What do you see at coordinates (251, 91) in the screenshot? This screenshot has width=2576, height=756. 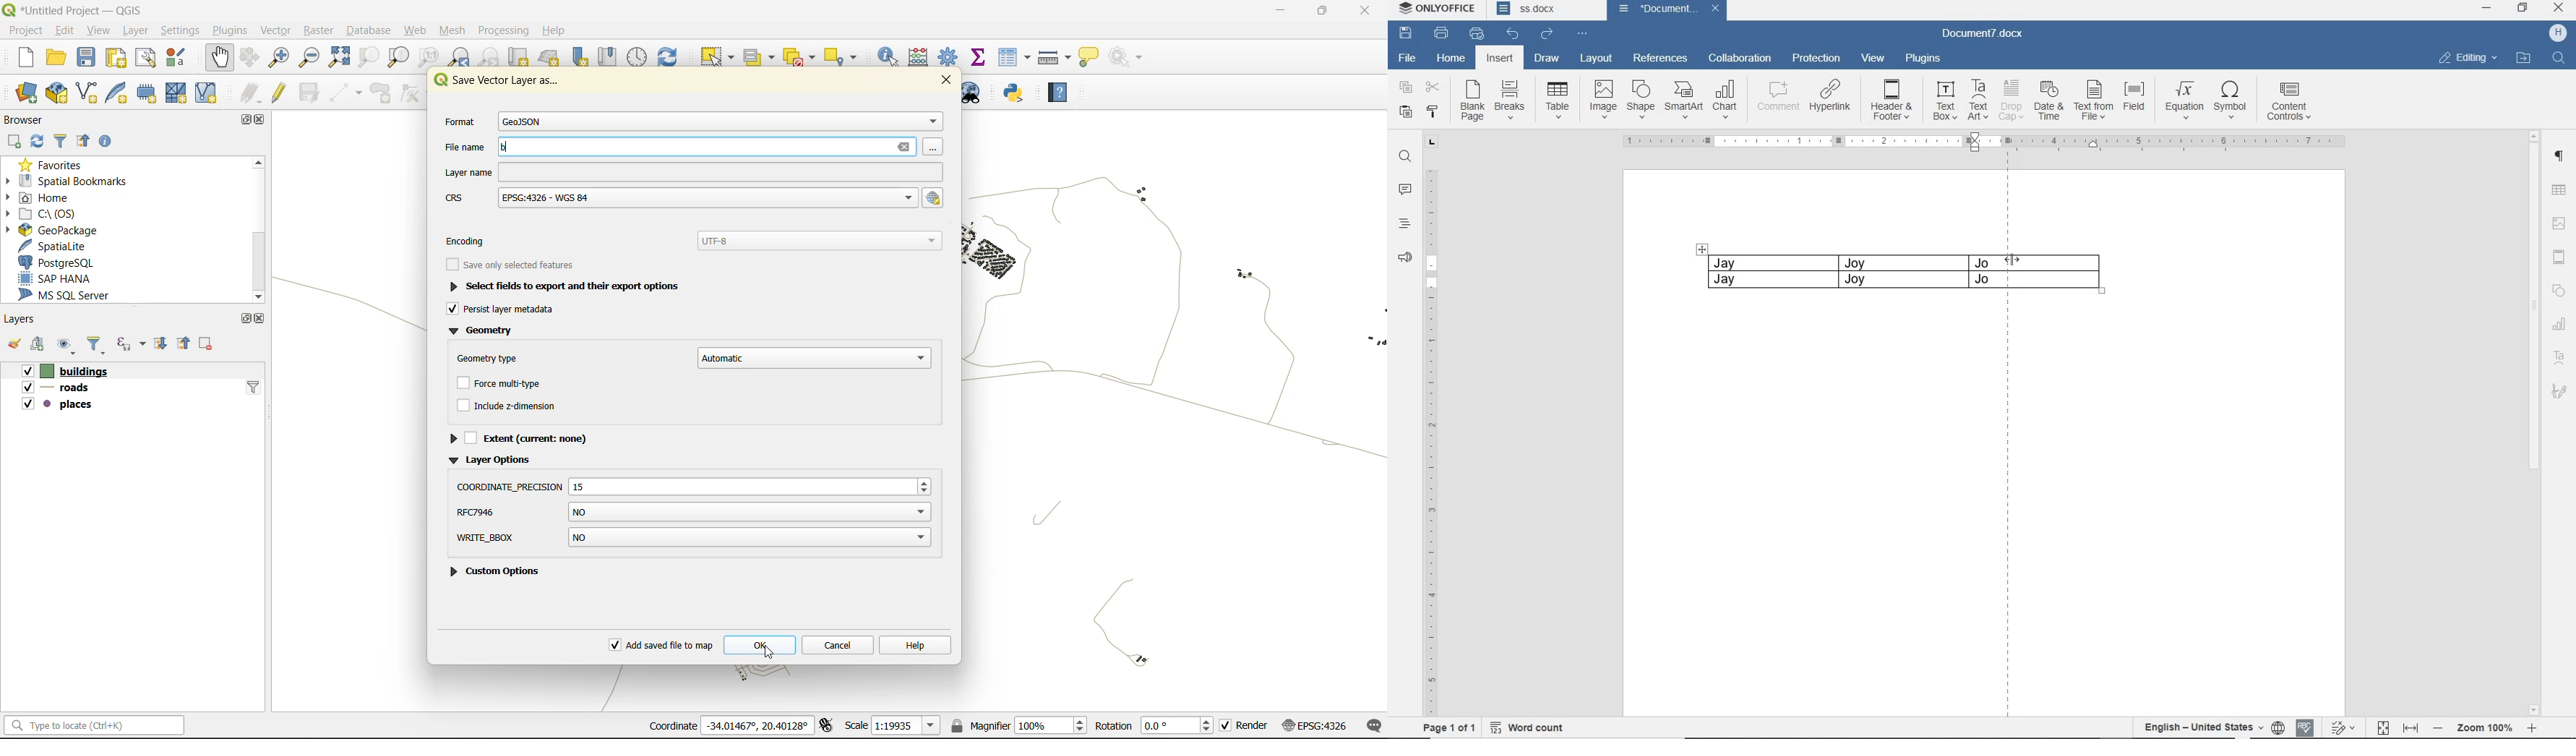 I see `edits` at bounding box center [251, 91].